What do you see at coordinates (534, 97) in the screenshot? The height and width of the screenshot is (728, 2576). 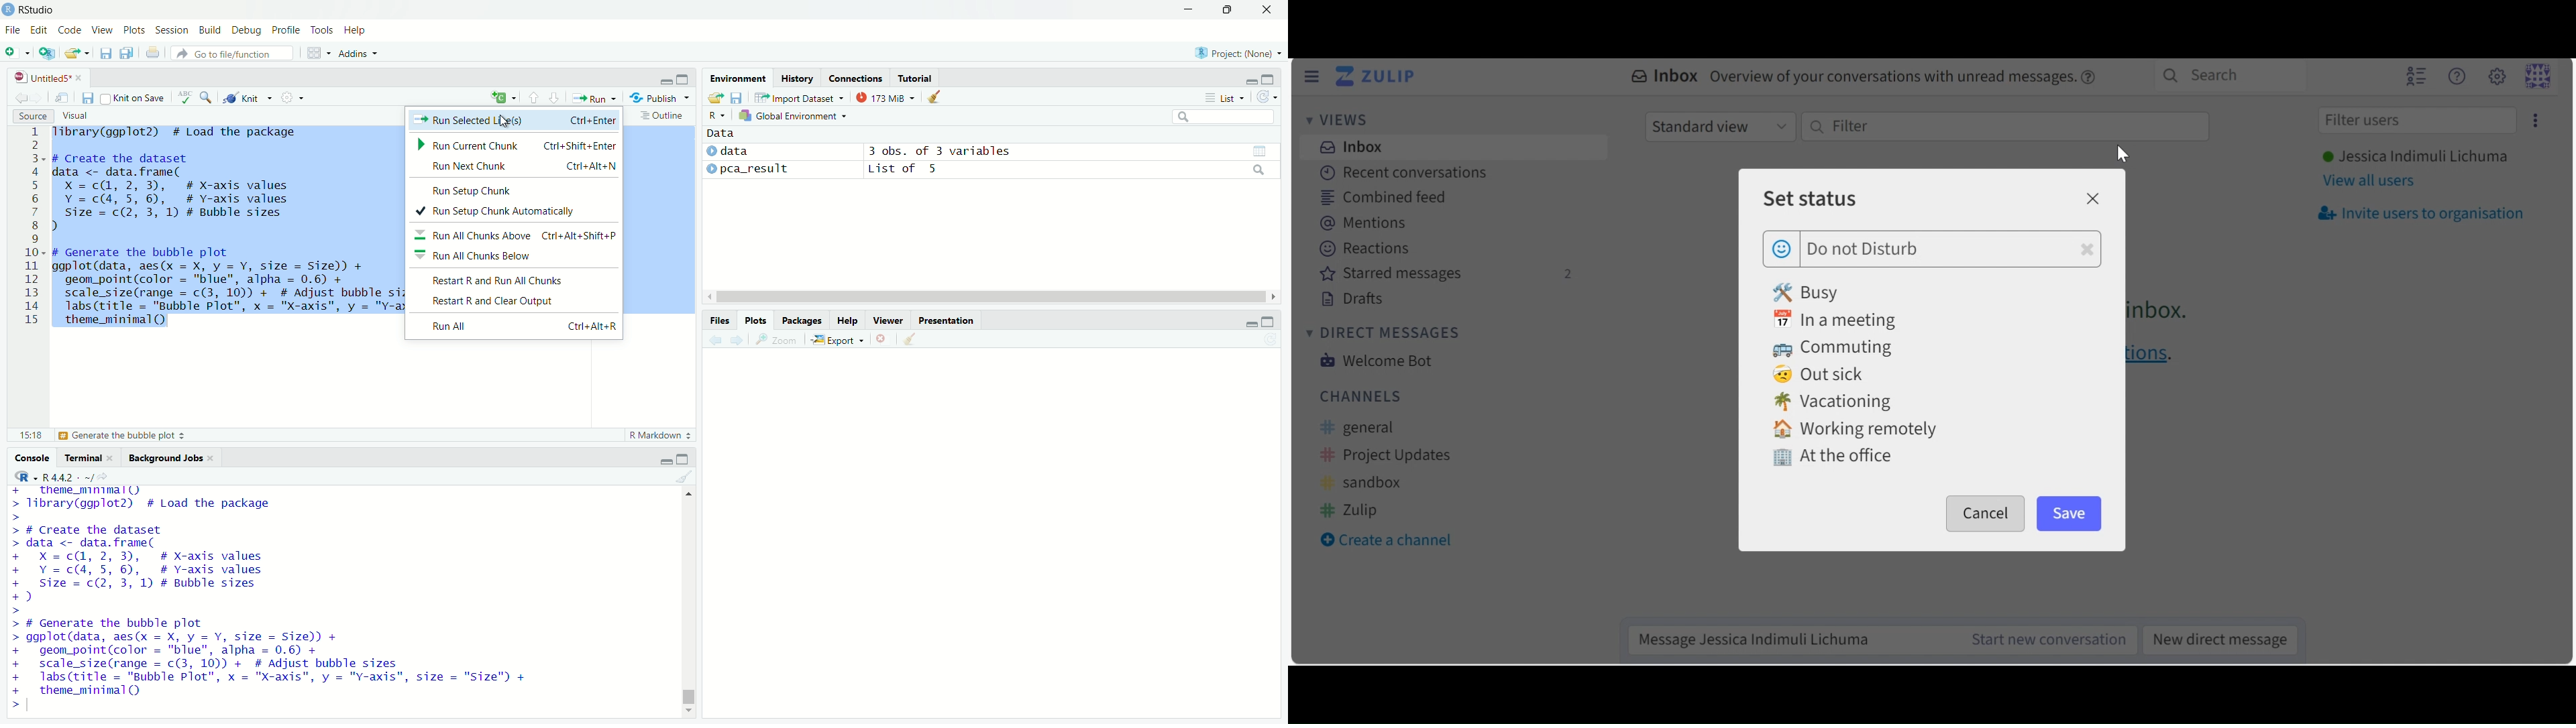 I see `go to previous section` at bounding box center [534, 97].